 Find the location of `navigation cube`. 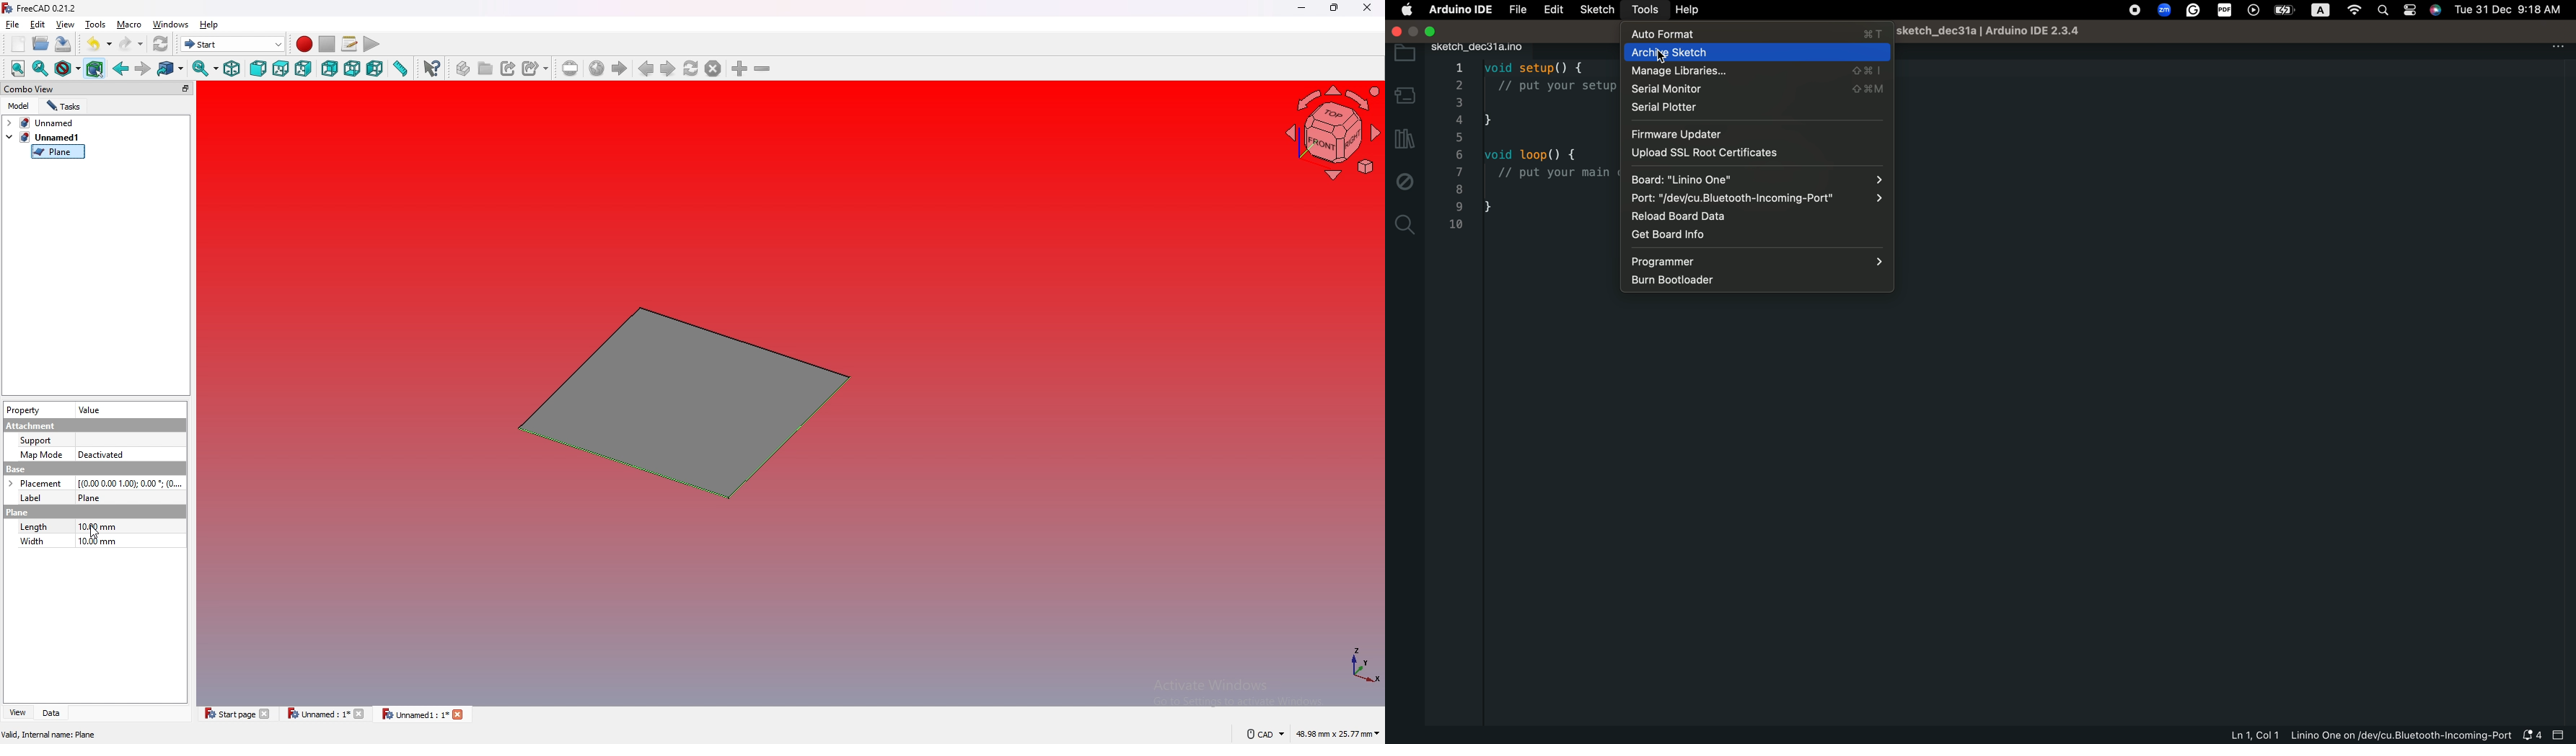

navigation cube is located at coordinates (1331, 133).